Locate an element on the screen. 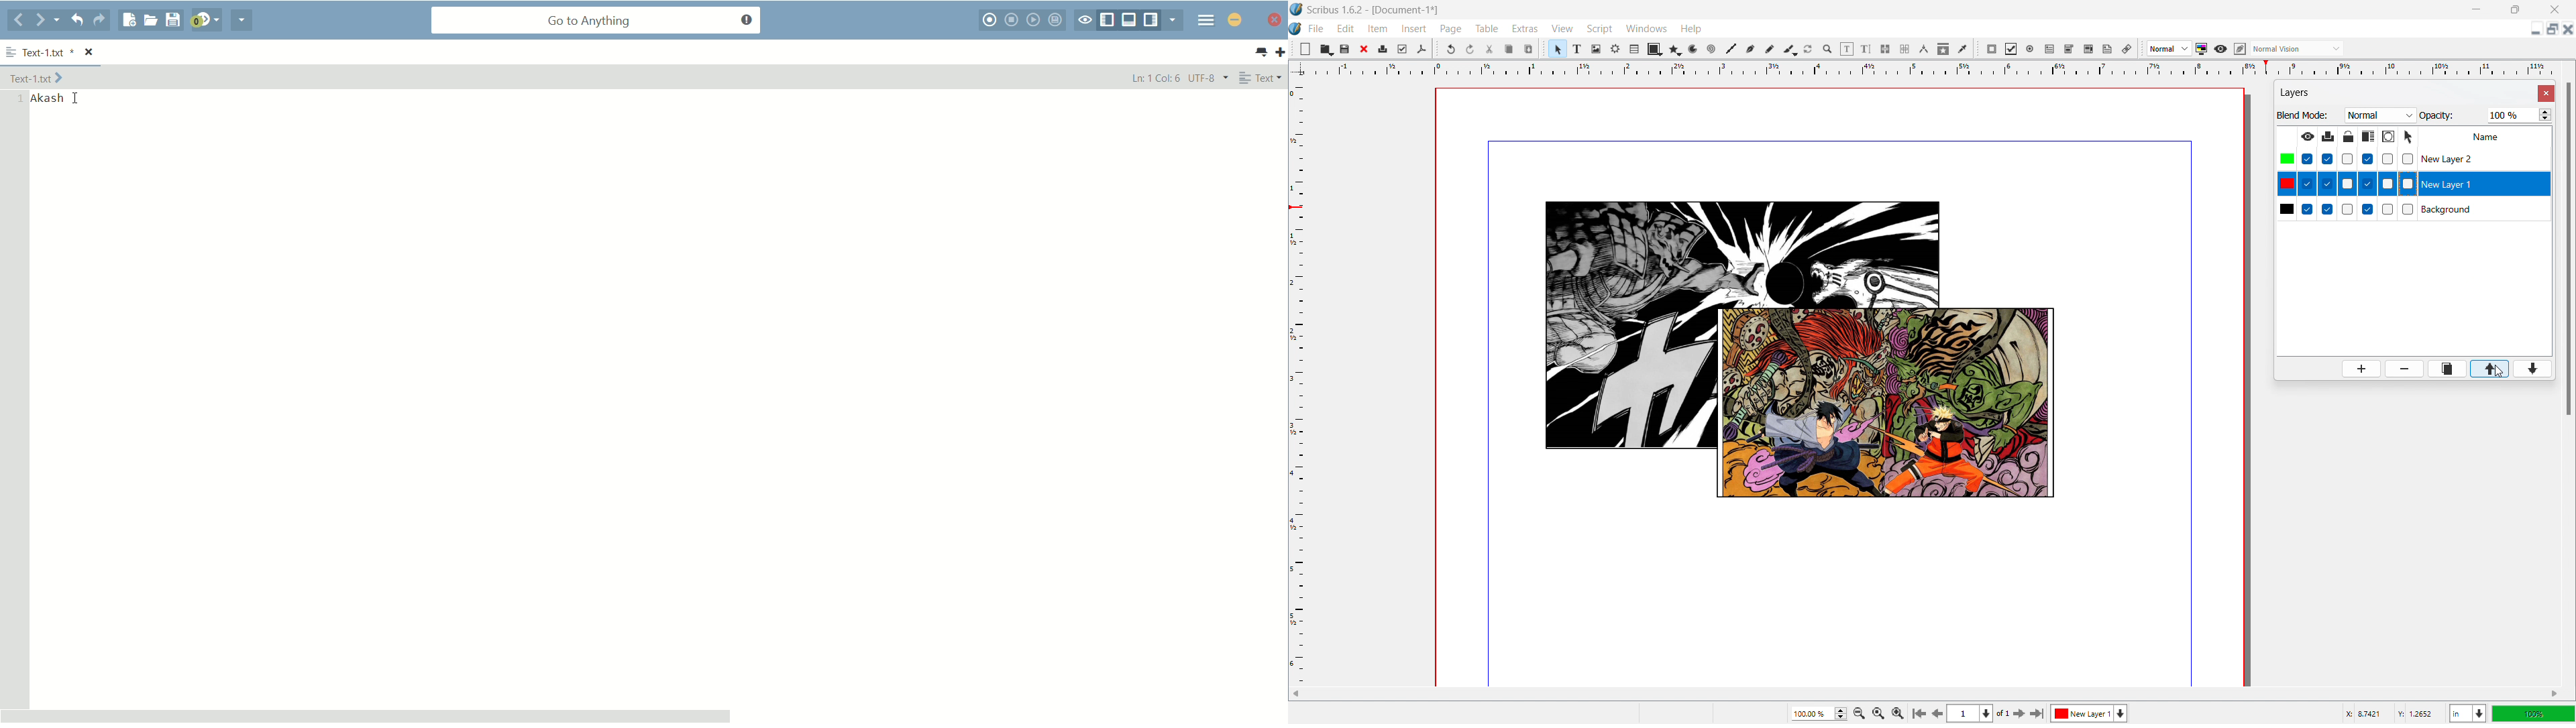 The width and height of the screenshot is (2576, 728). blend mode is located at coordinates (2381, 115).